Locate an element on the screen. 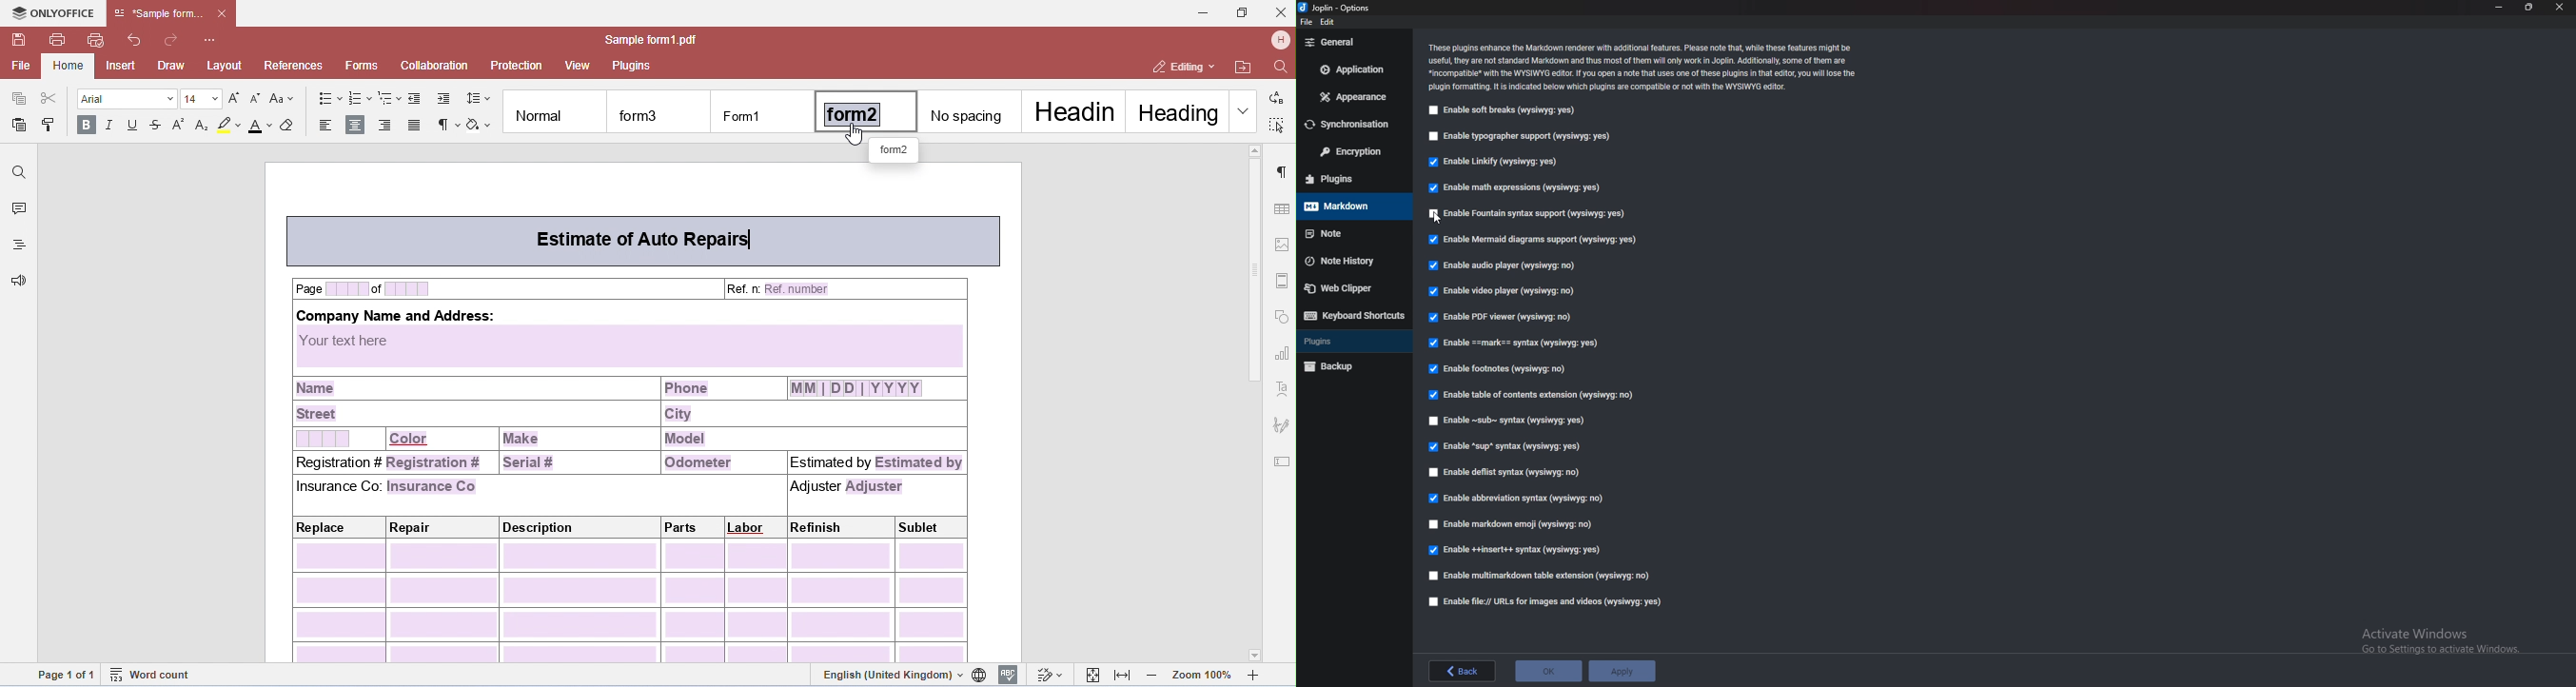  Enable P D F viewer is located at coordinates (1508, 316).